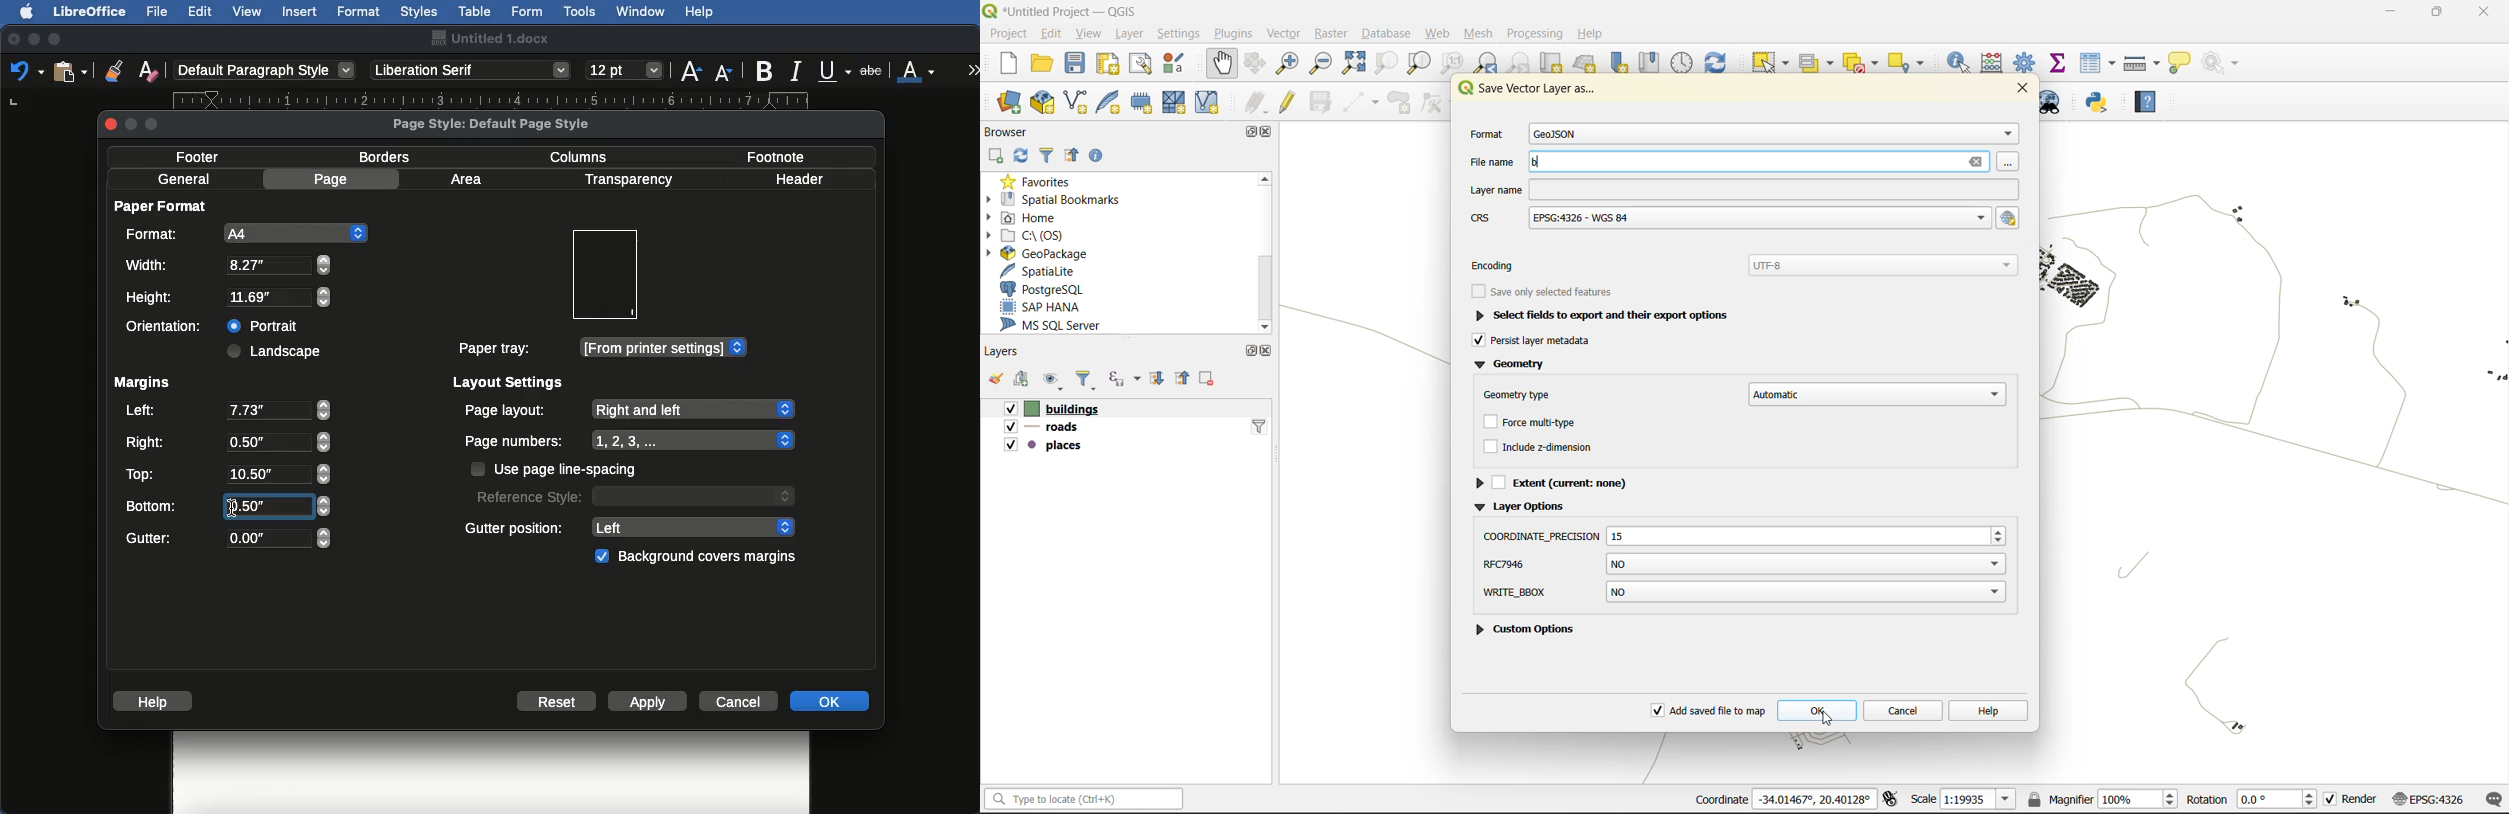  What do you see at coordinates (1996, 63) in the screenshot?
I see `calculator` at bounding box center [1996, 63].